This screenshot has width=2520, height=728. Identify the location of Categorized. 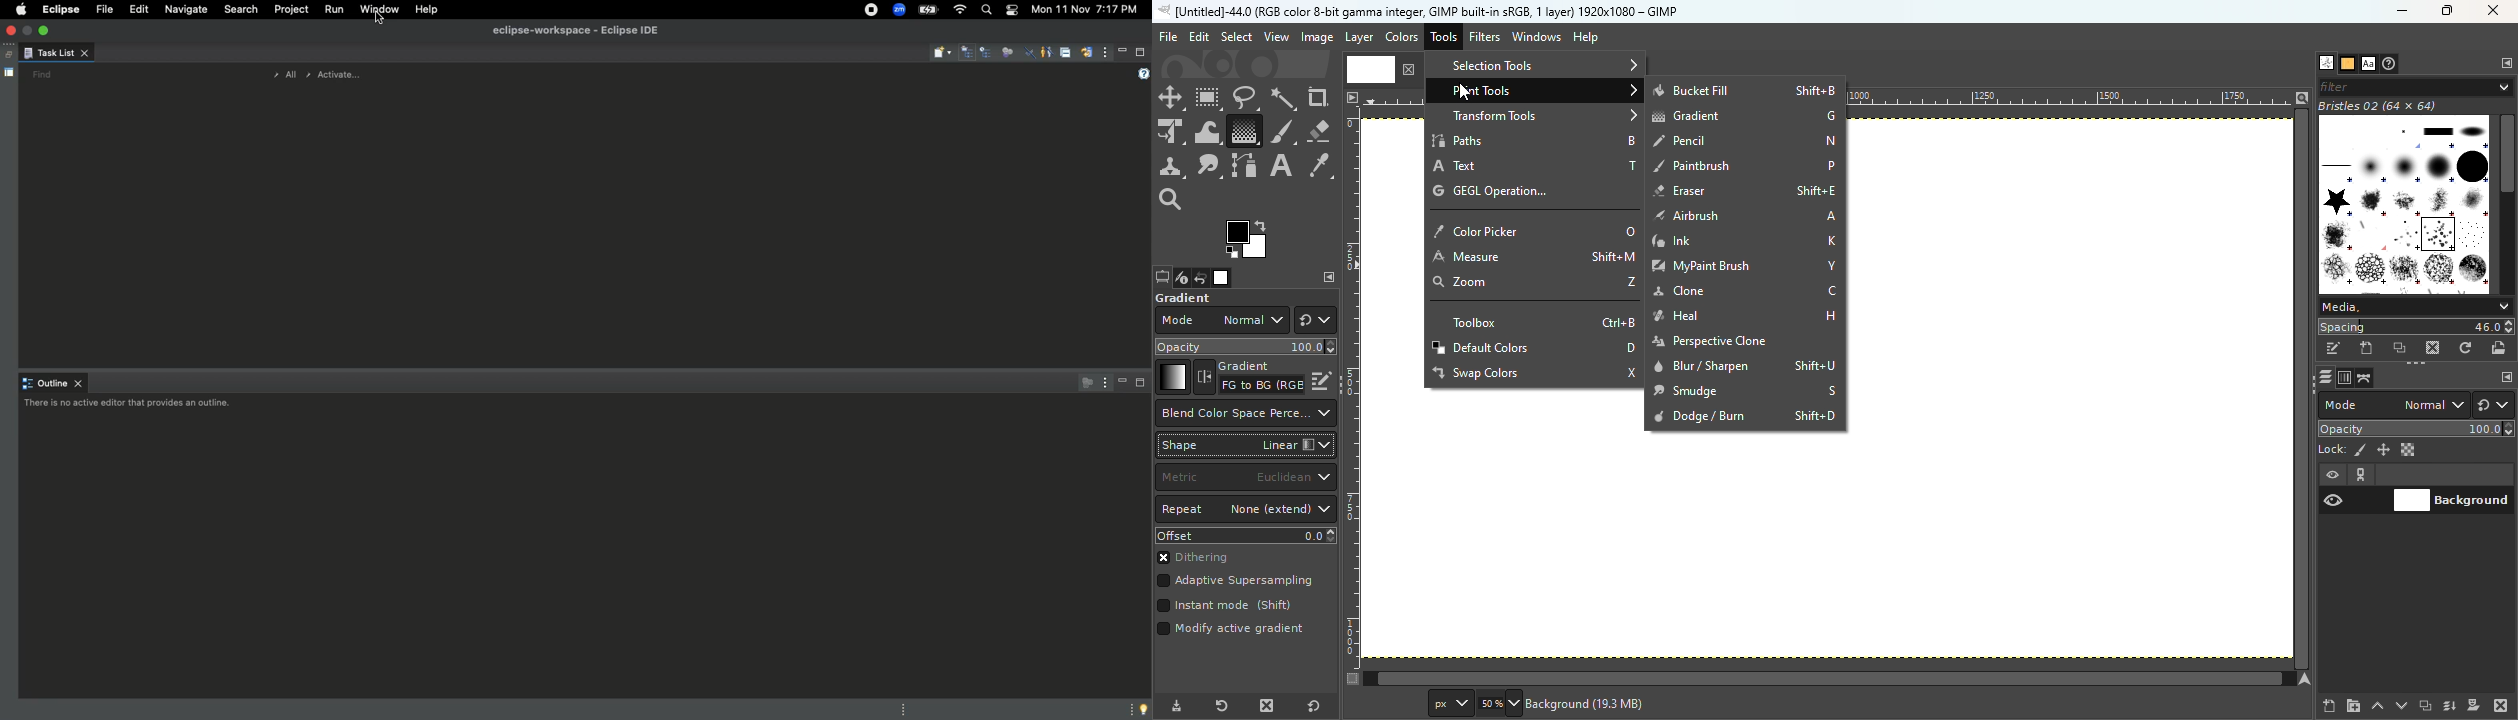
(968, 54).